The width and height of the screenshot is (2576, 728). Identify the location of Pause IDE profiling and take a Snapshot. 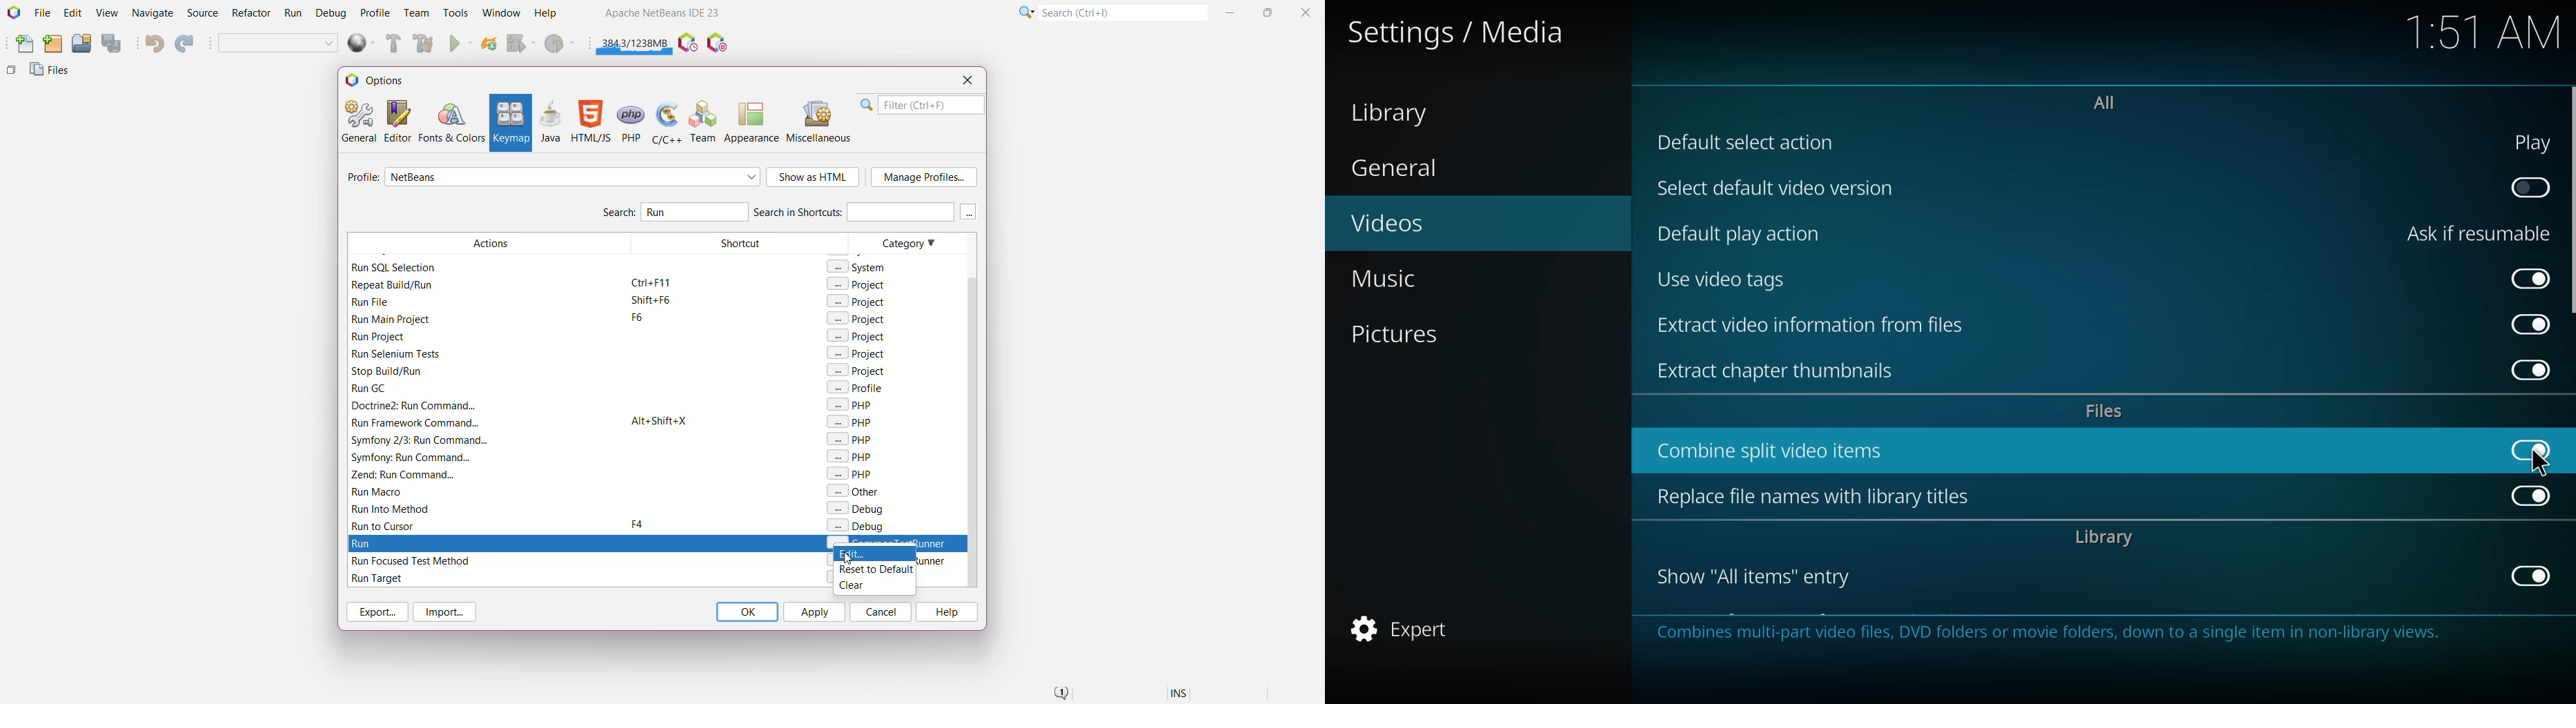
(688, 43).